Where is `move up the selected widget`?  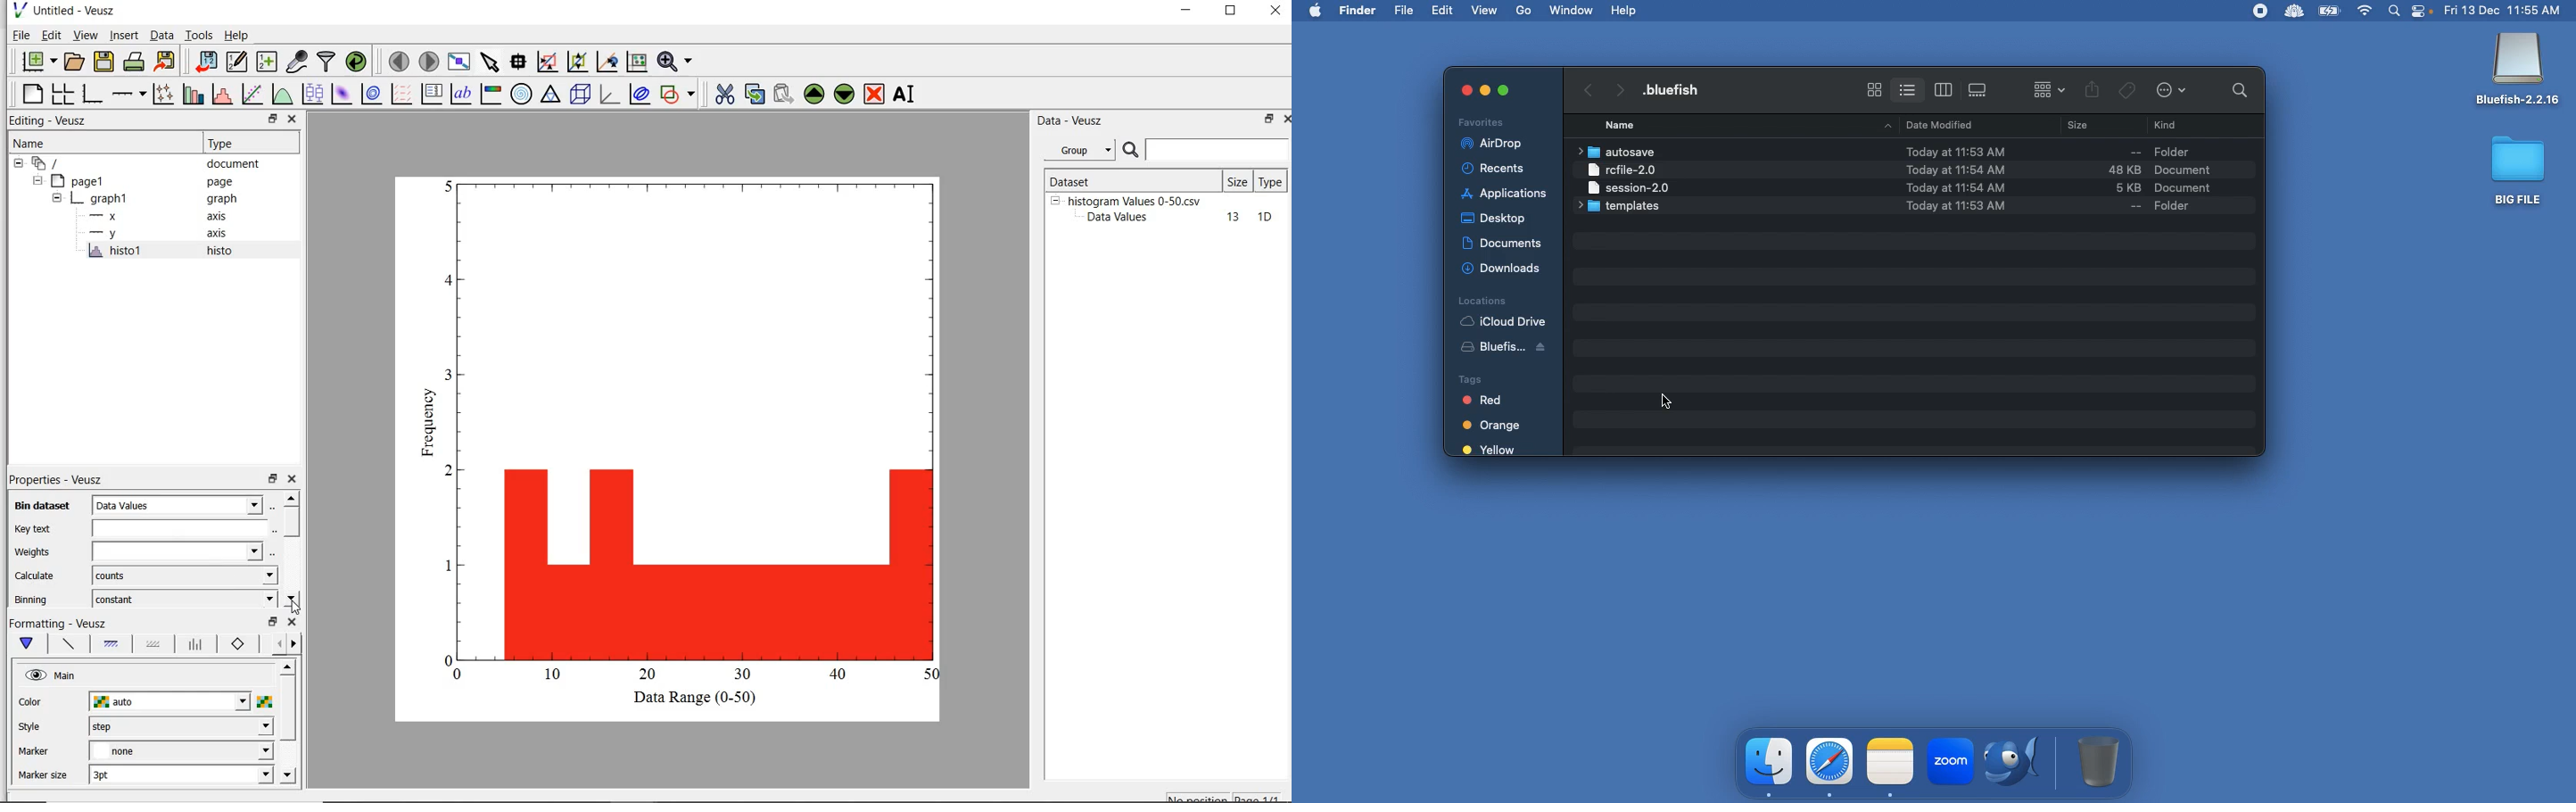
move up the selected widget is located at coordinates (813, 95).